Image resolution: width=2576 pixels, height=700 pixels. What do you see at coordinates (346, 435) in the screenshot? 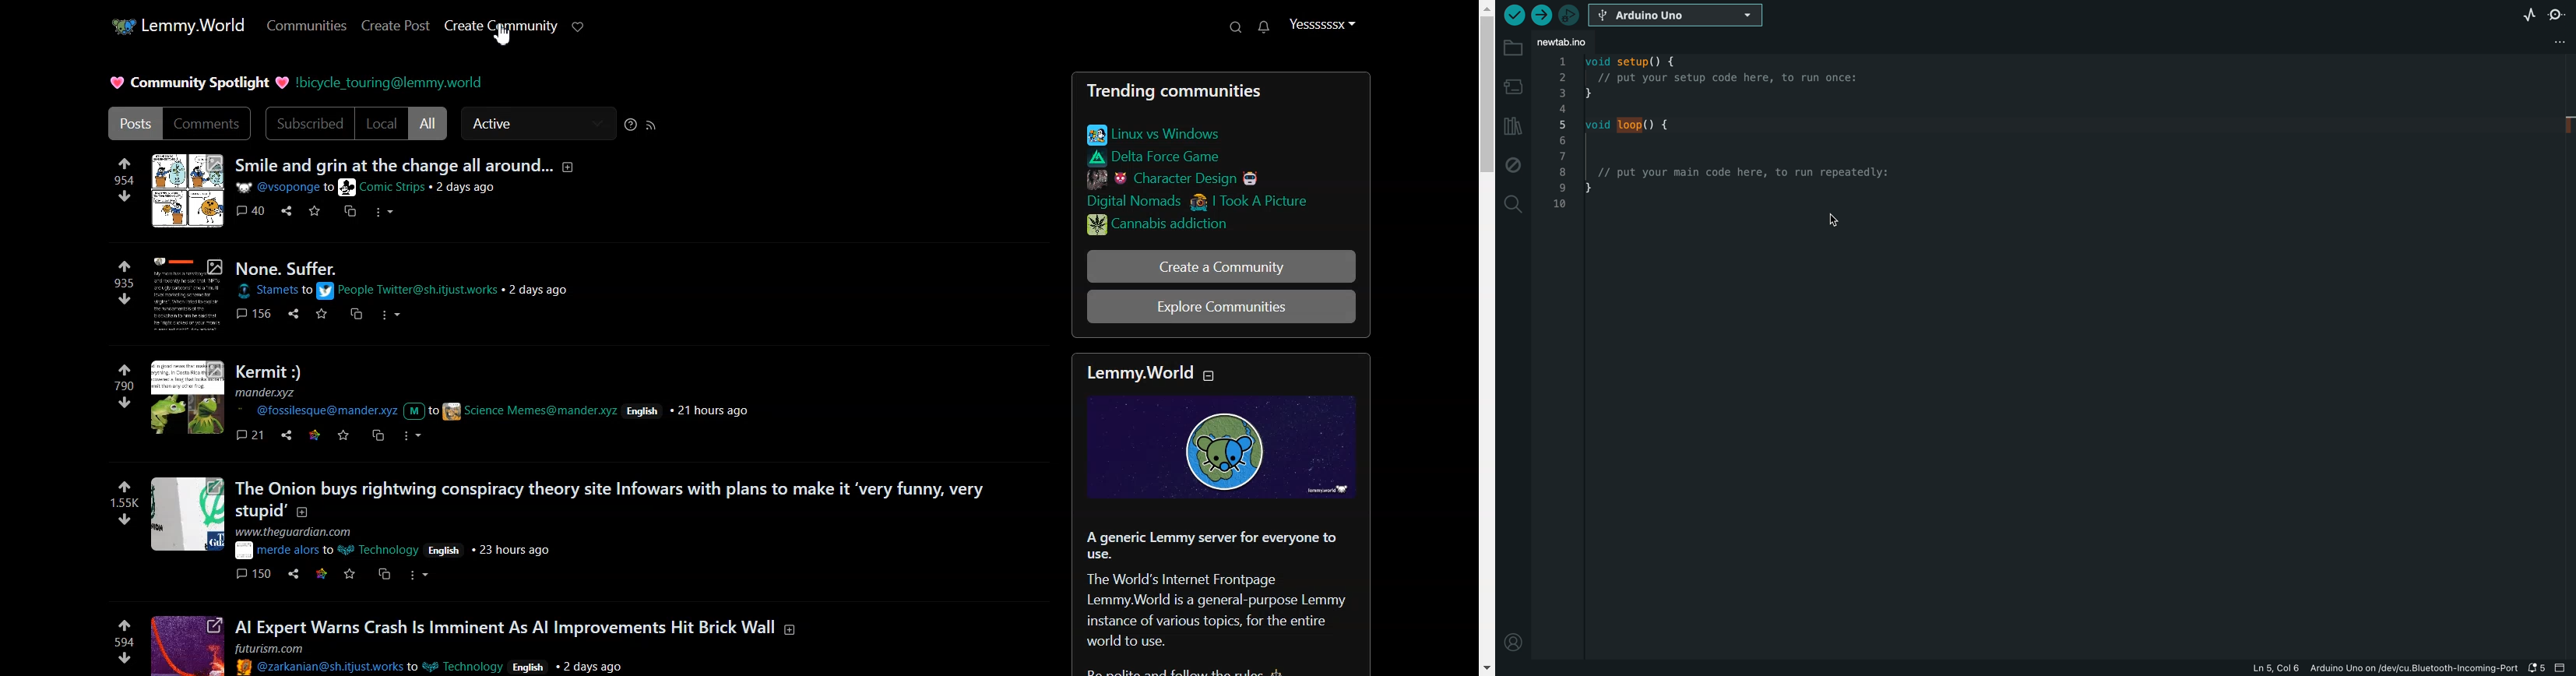
I see `save` at bounding box center [346, 435].